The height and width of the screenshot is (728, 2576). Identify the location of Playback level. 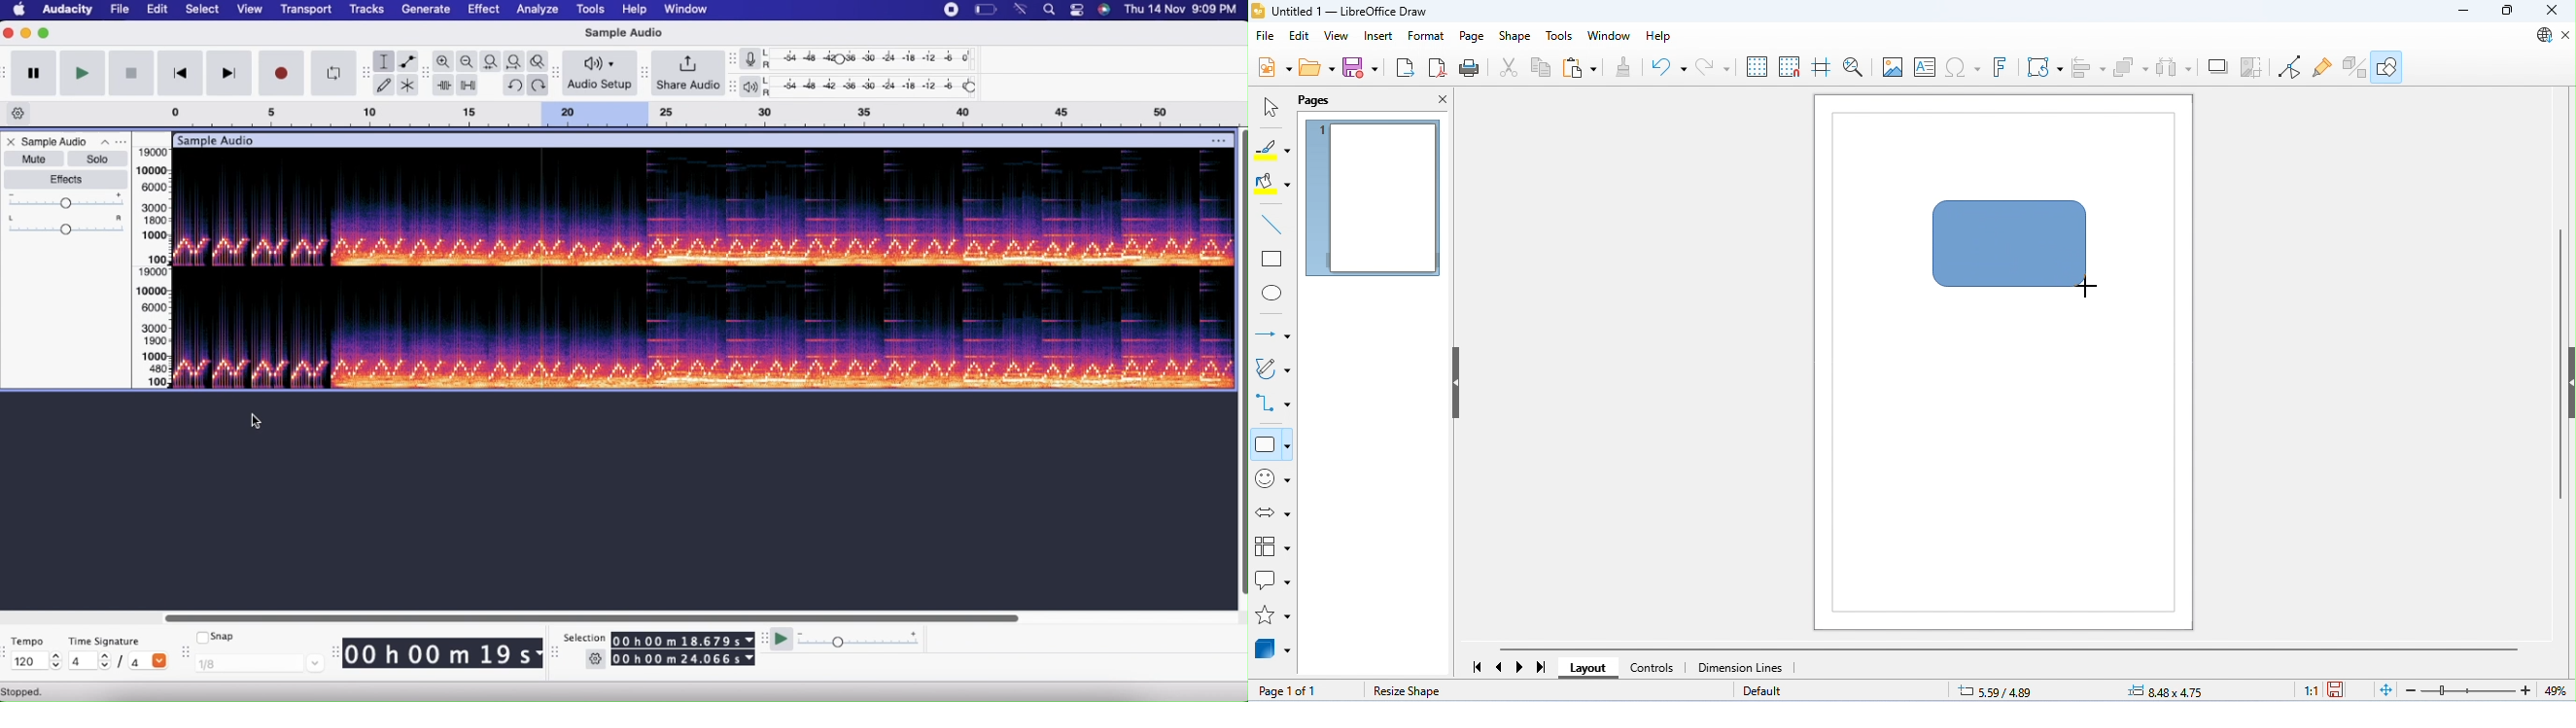
(880, 85).